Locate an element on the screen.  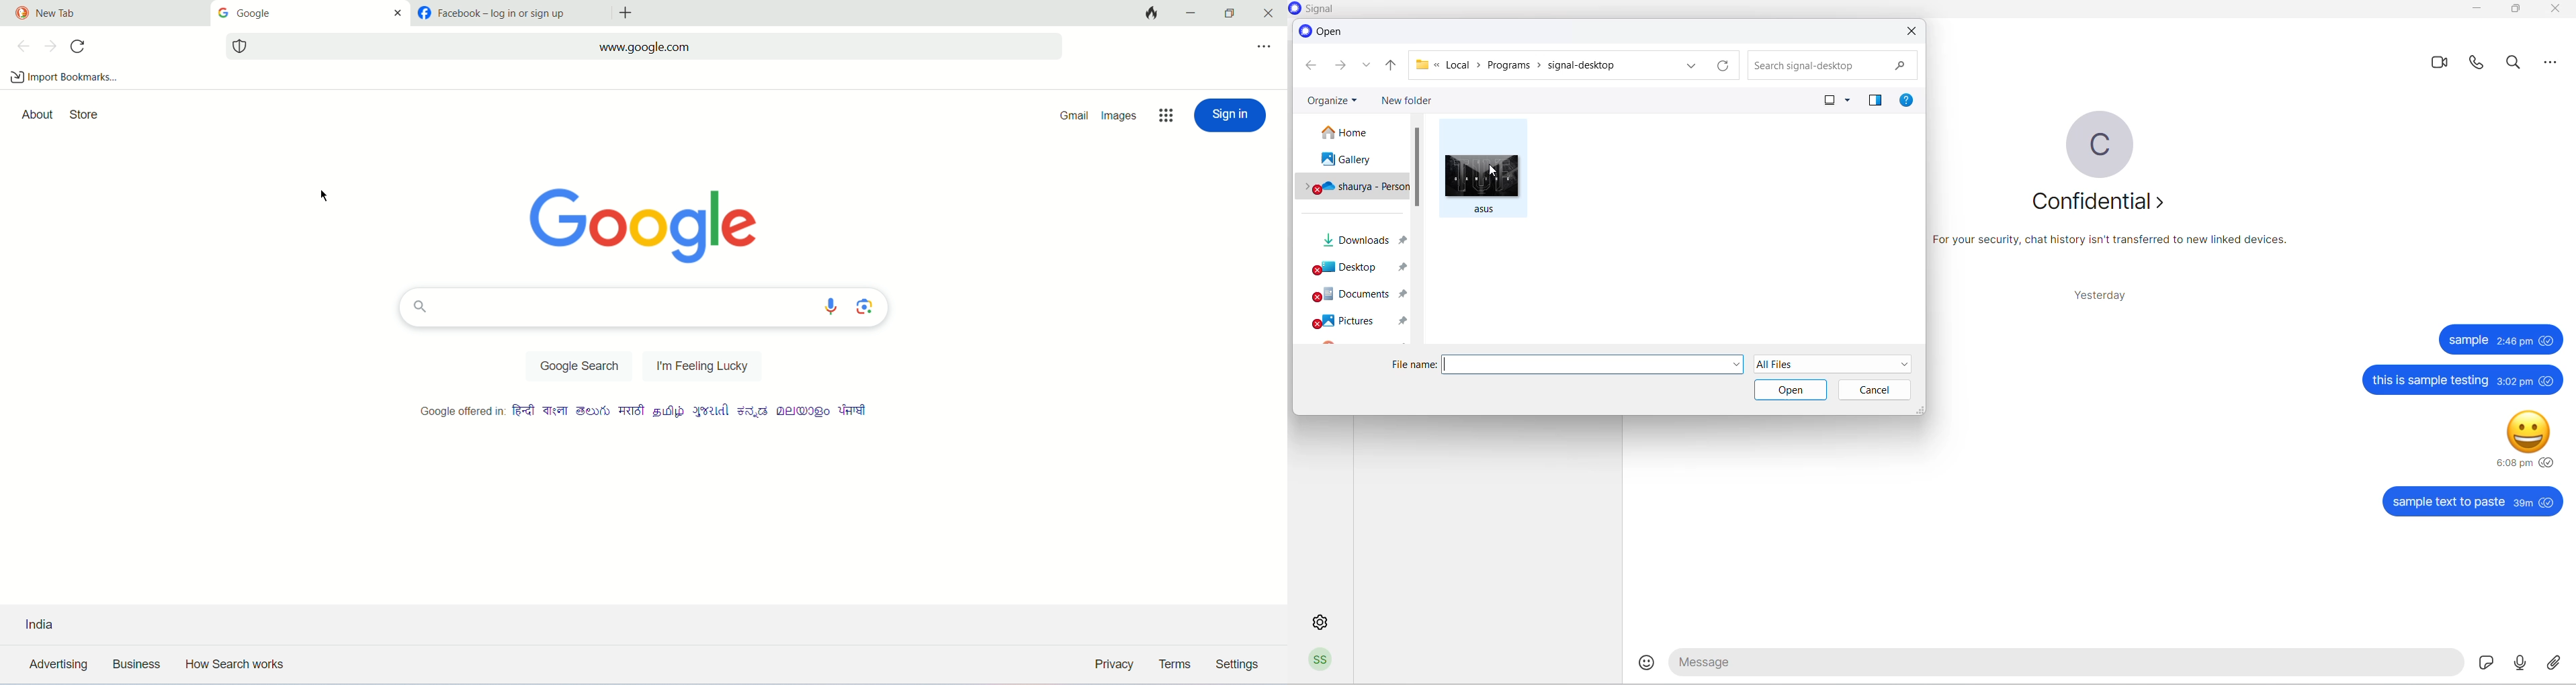
file name text box is located at coordinates (1585, 365).